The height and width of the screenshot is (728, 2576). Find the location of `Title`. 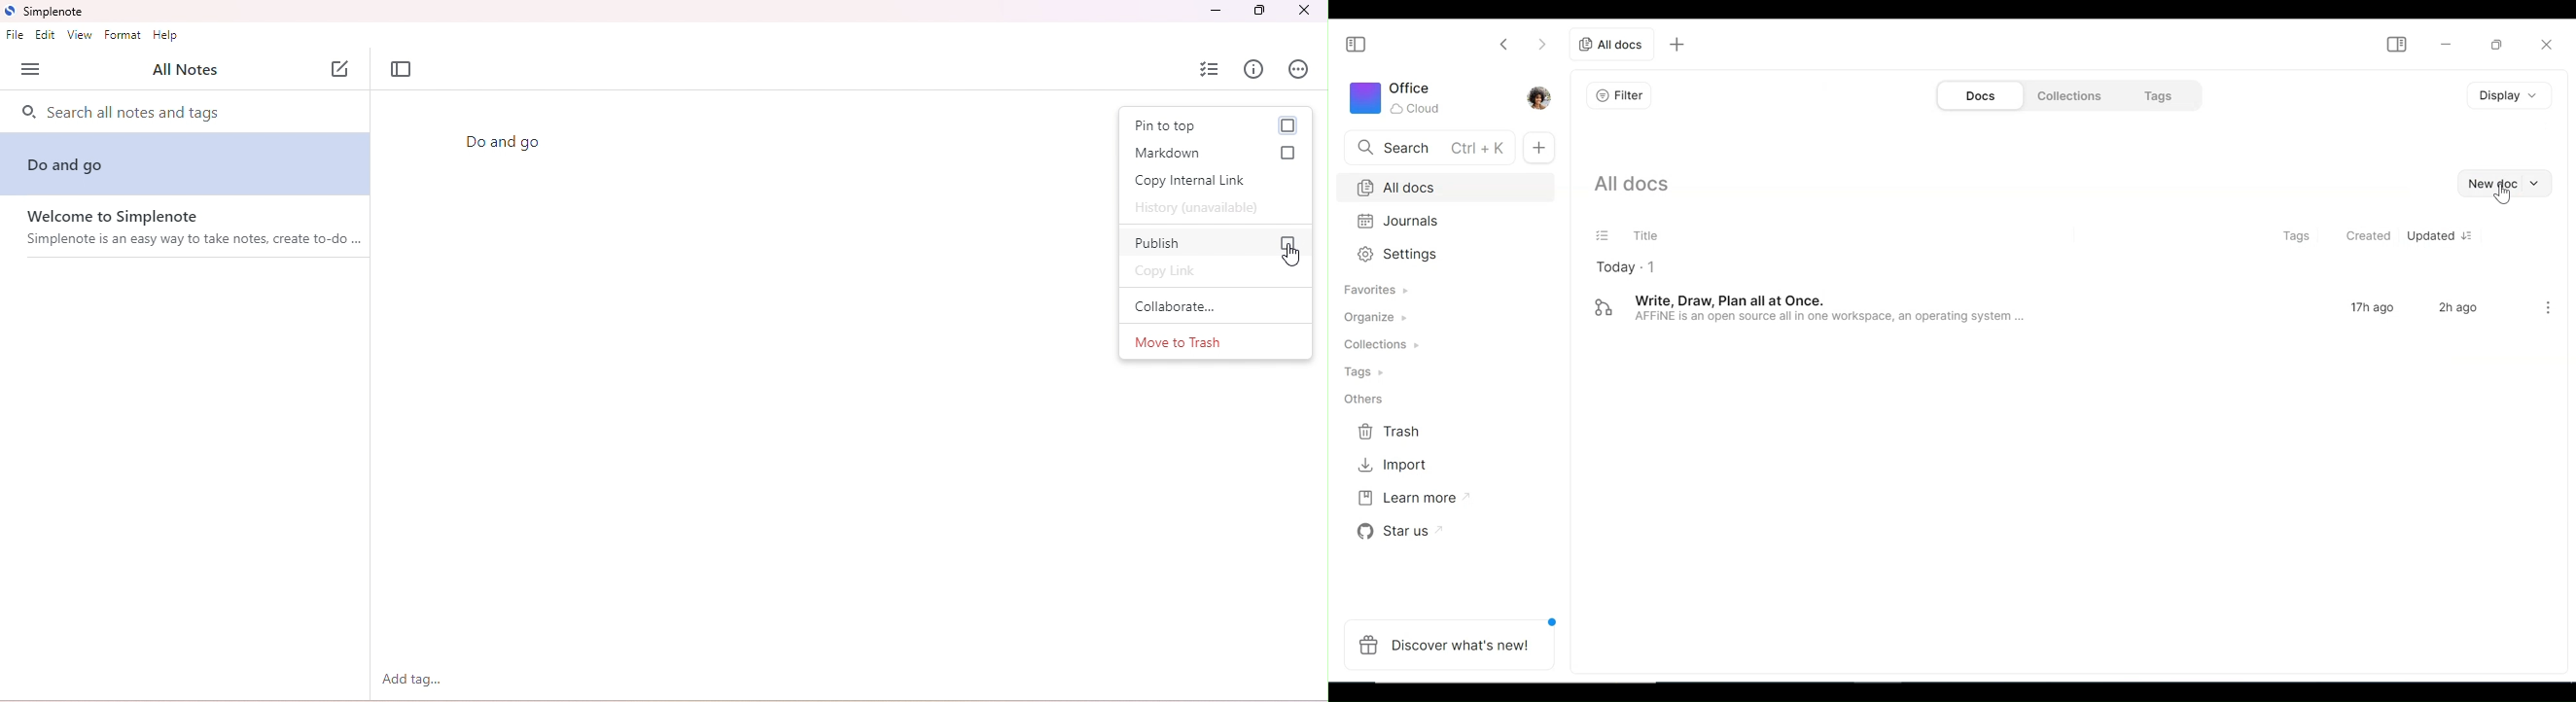

Title is located at coordinates (1651, 235).